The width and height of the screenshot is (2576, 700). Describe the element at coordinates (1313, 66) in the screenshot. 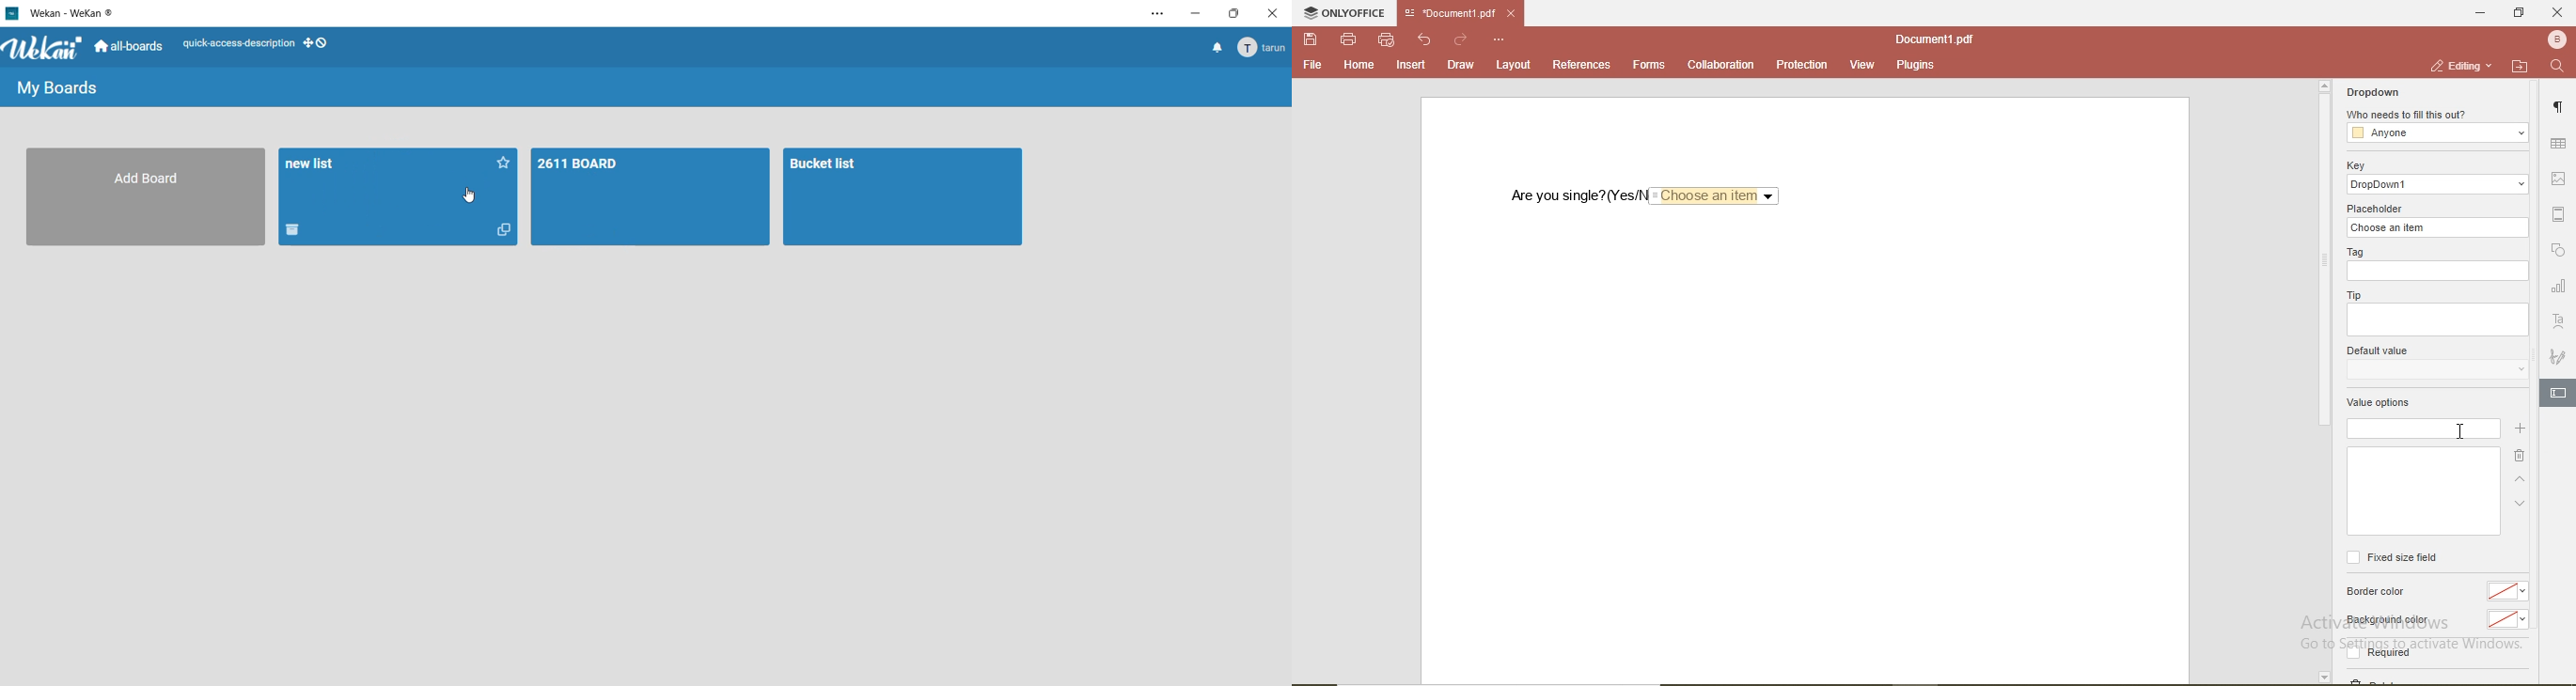

I see `file` at that location.